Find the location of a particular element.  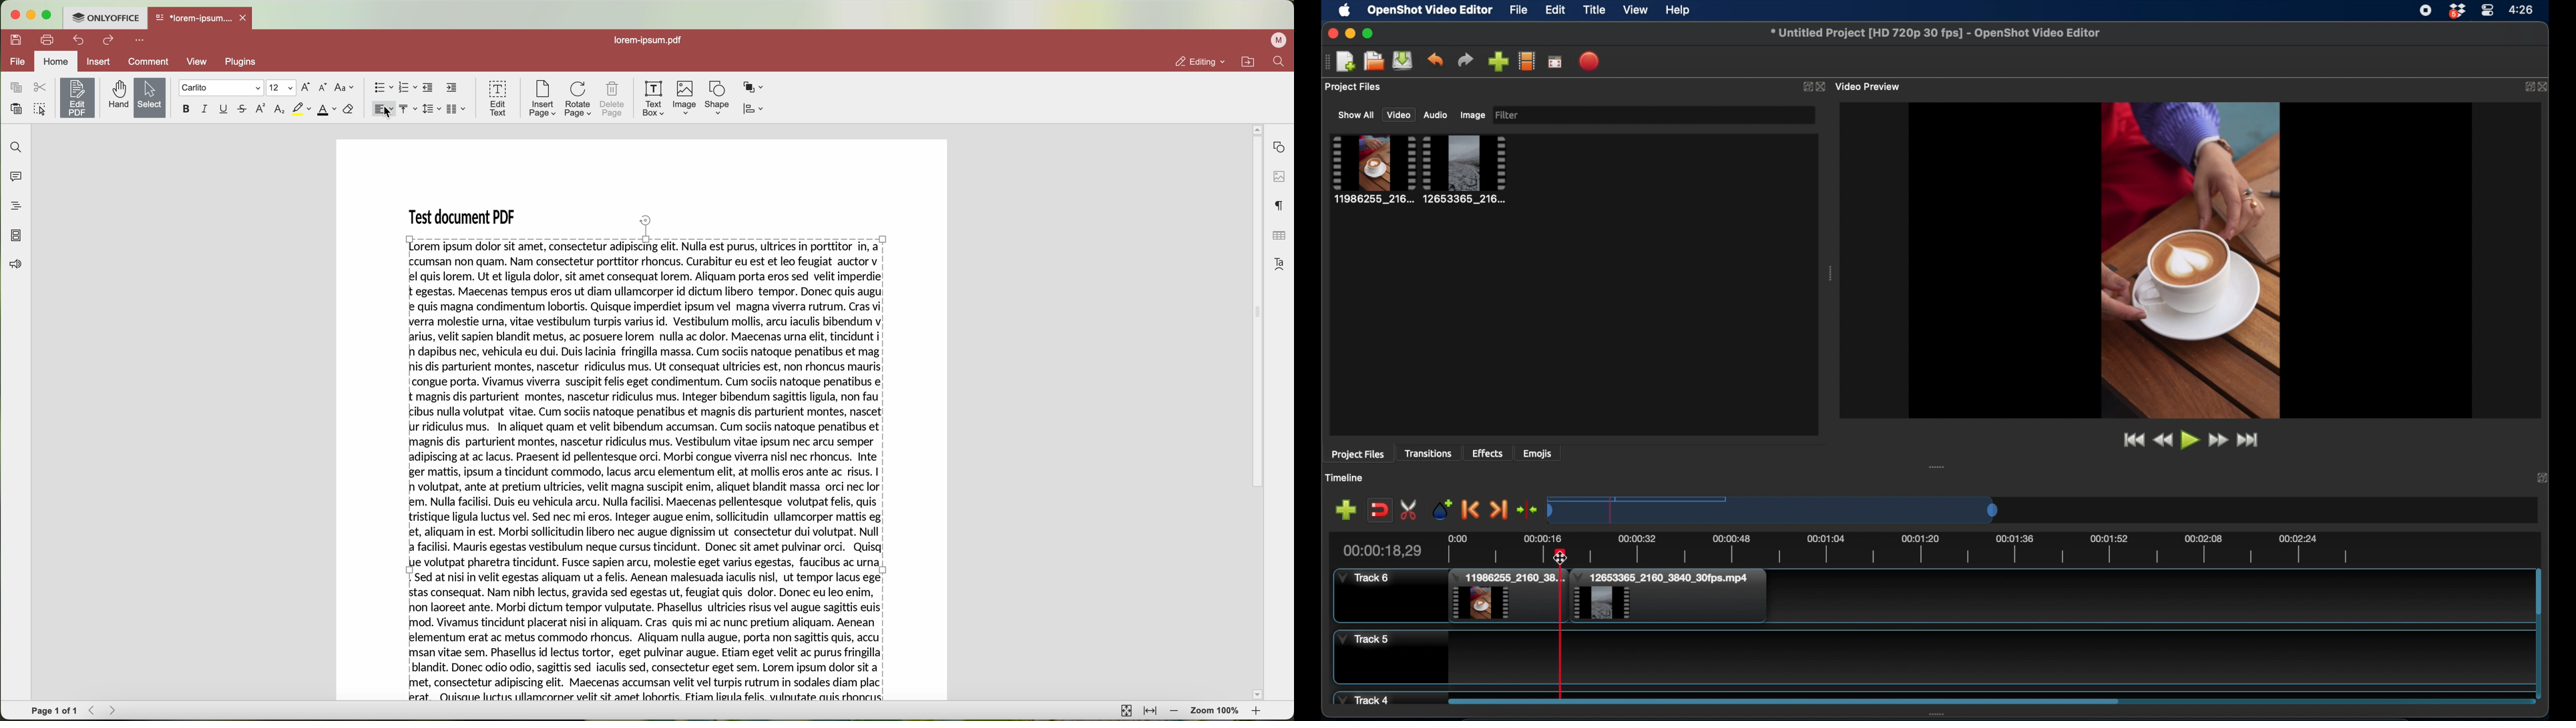

expand is located at coordinates (1805, 86).